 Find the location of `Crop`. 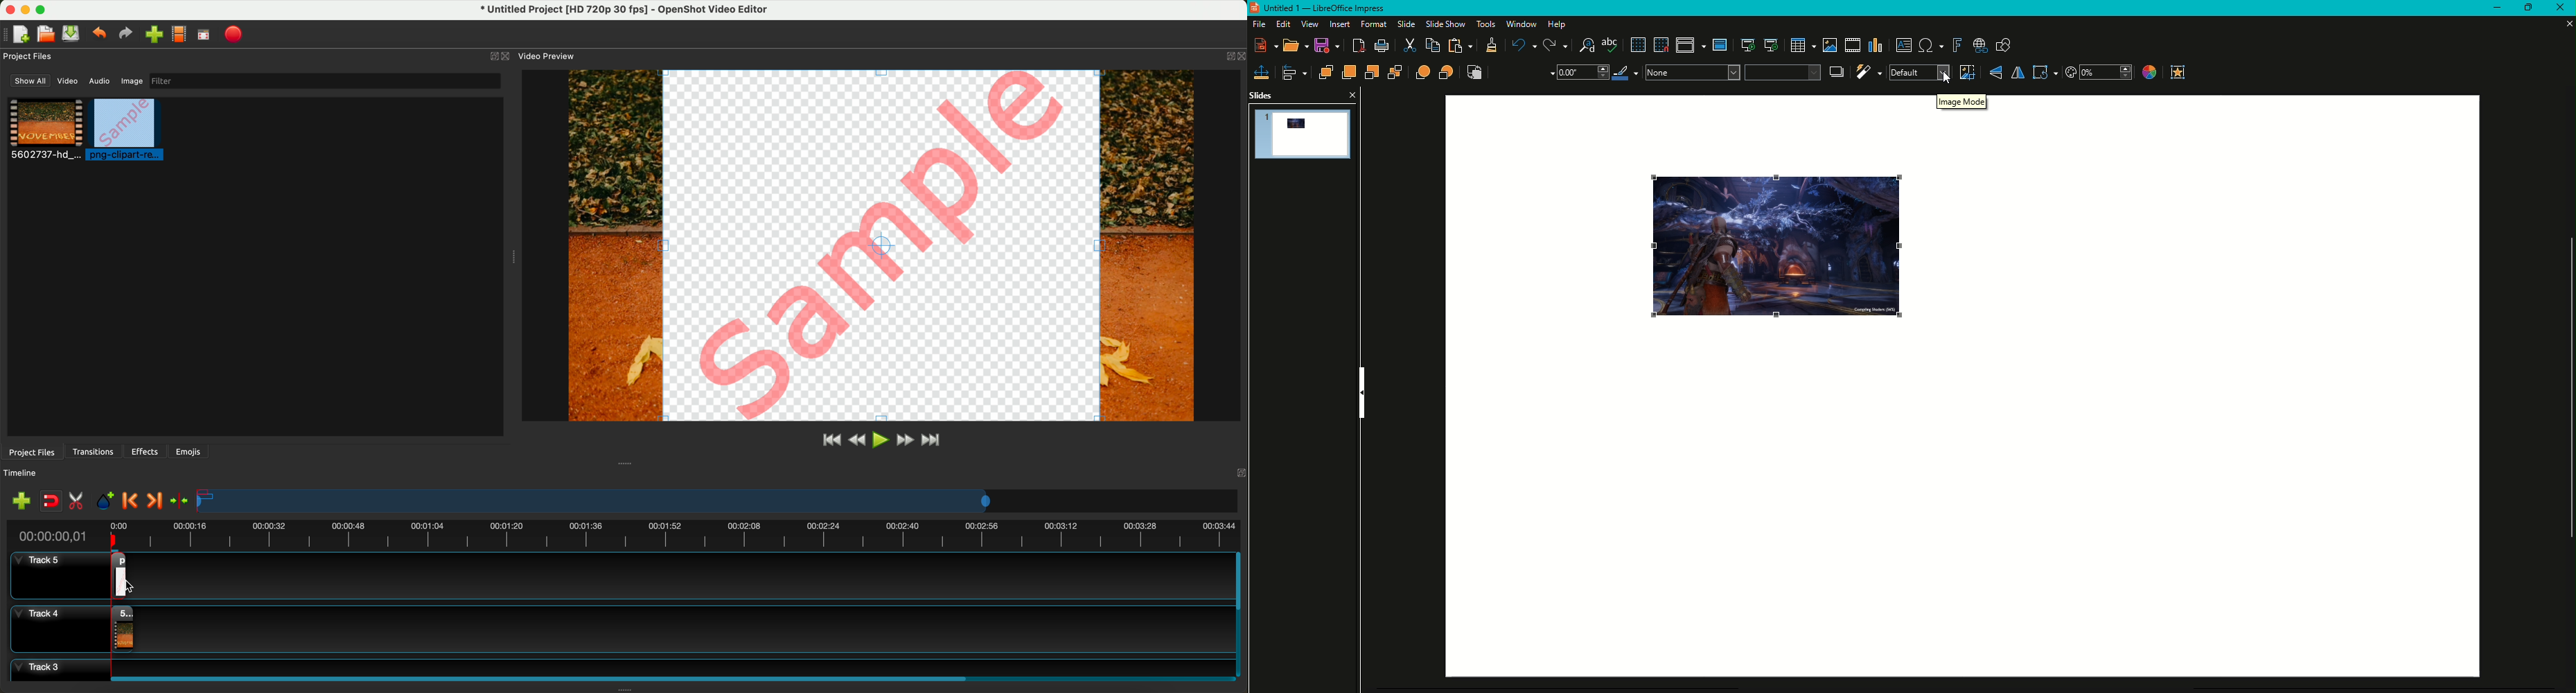

Crop is located at coordinates (1966, 72).